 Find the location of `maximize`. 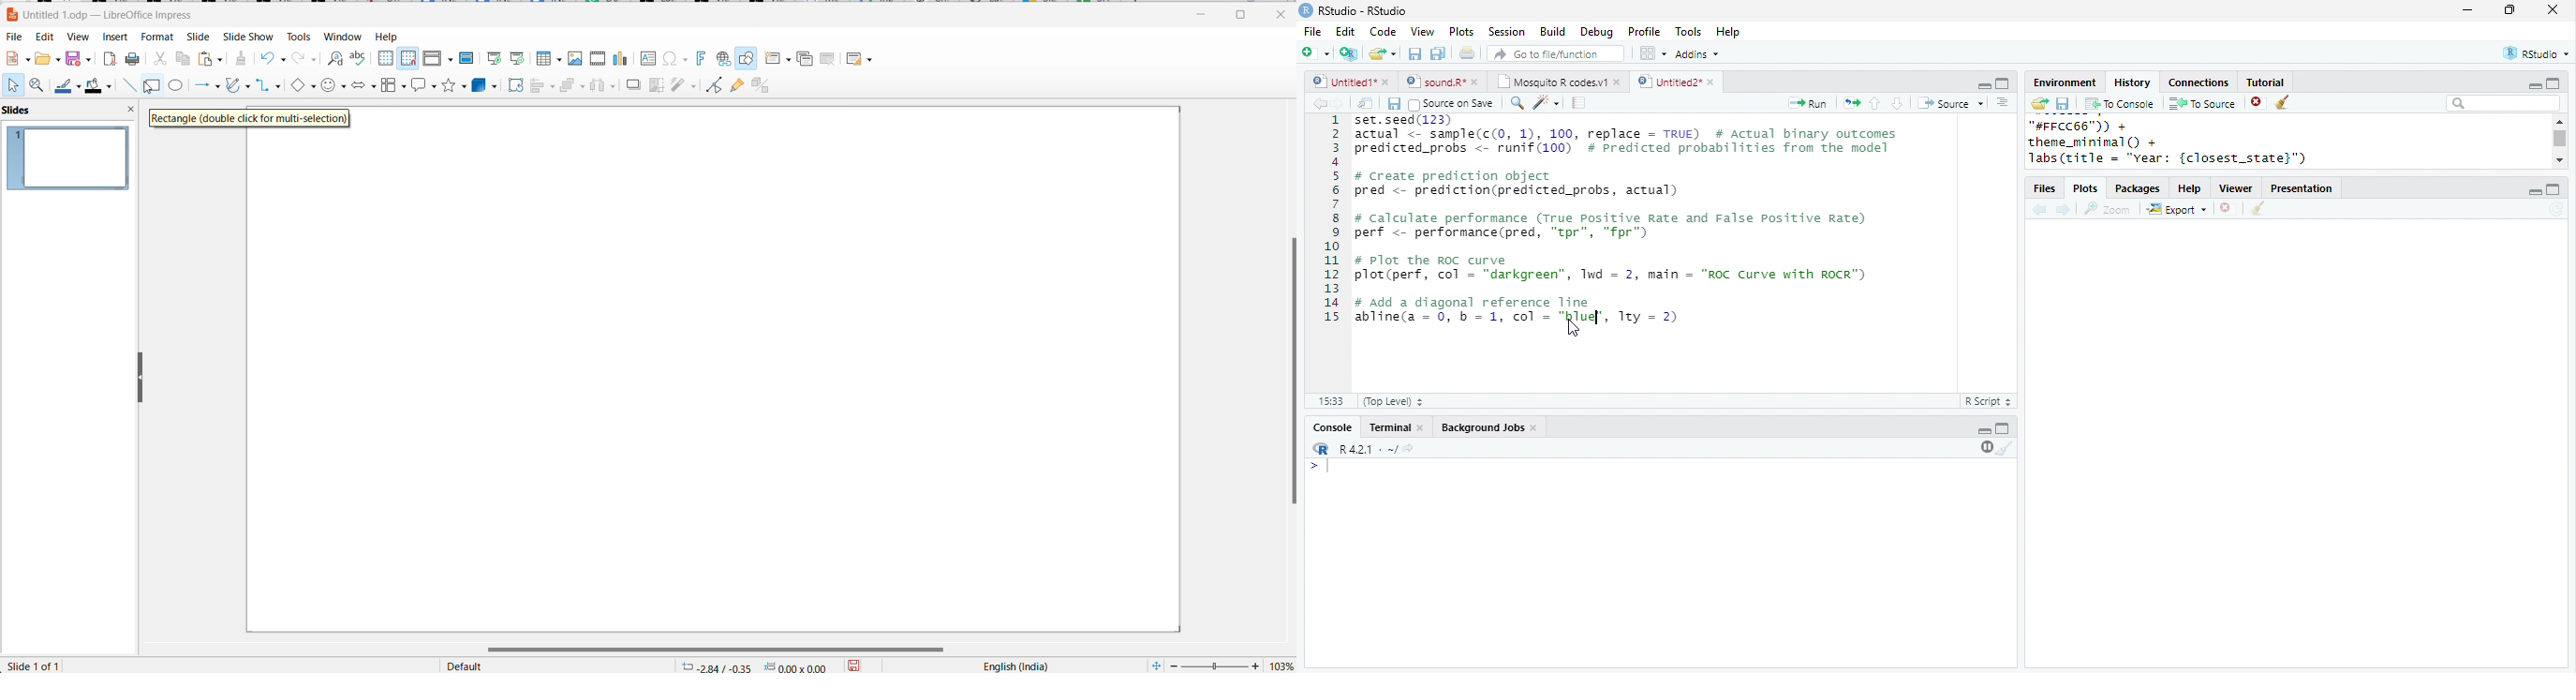

maximize is located at coordinates (2554, 189).